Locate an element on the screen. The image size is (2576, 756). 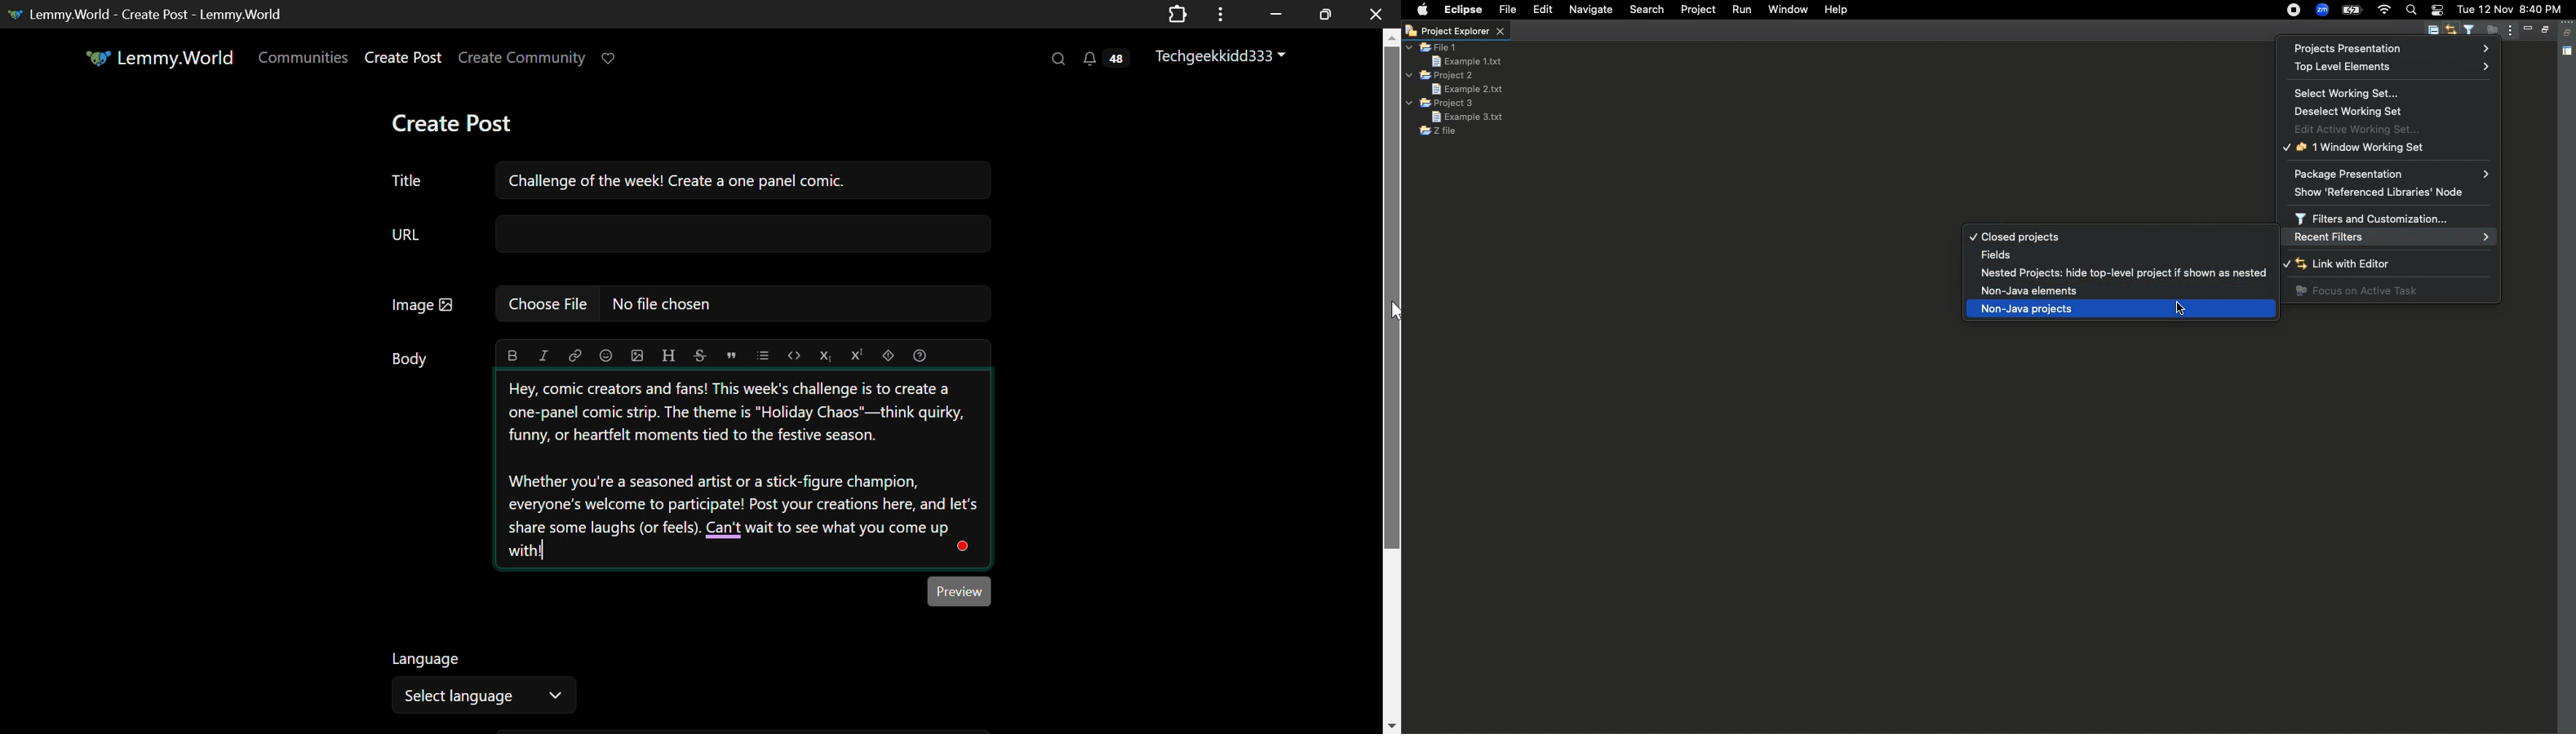
Focus on active task is located at coordinates (2357, 291).